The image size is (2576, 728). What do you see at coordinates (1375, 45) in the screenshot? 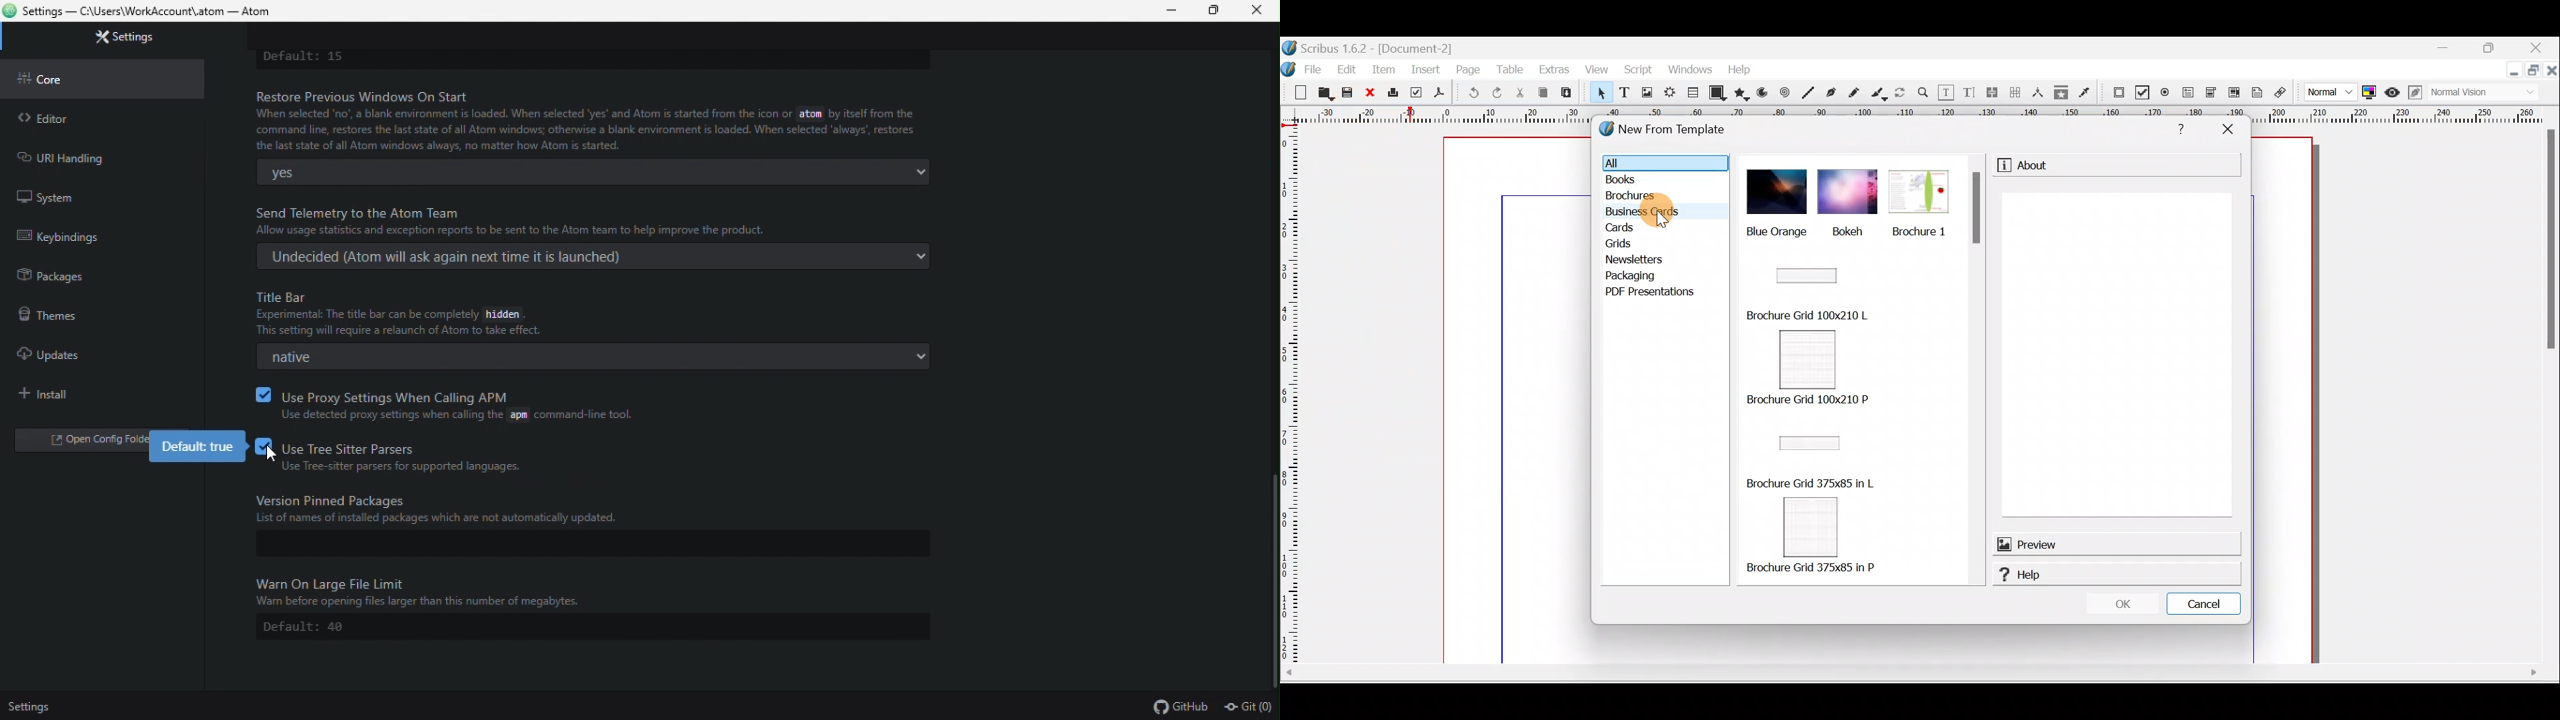
I see `Document name` at bounding box center [1375, 45].